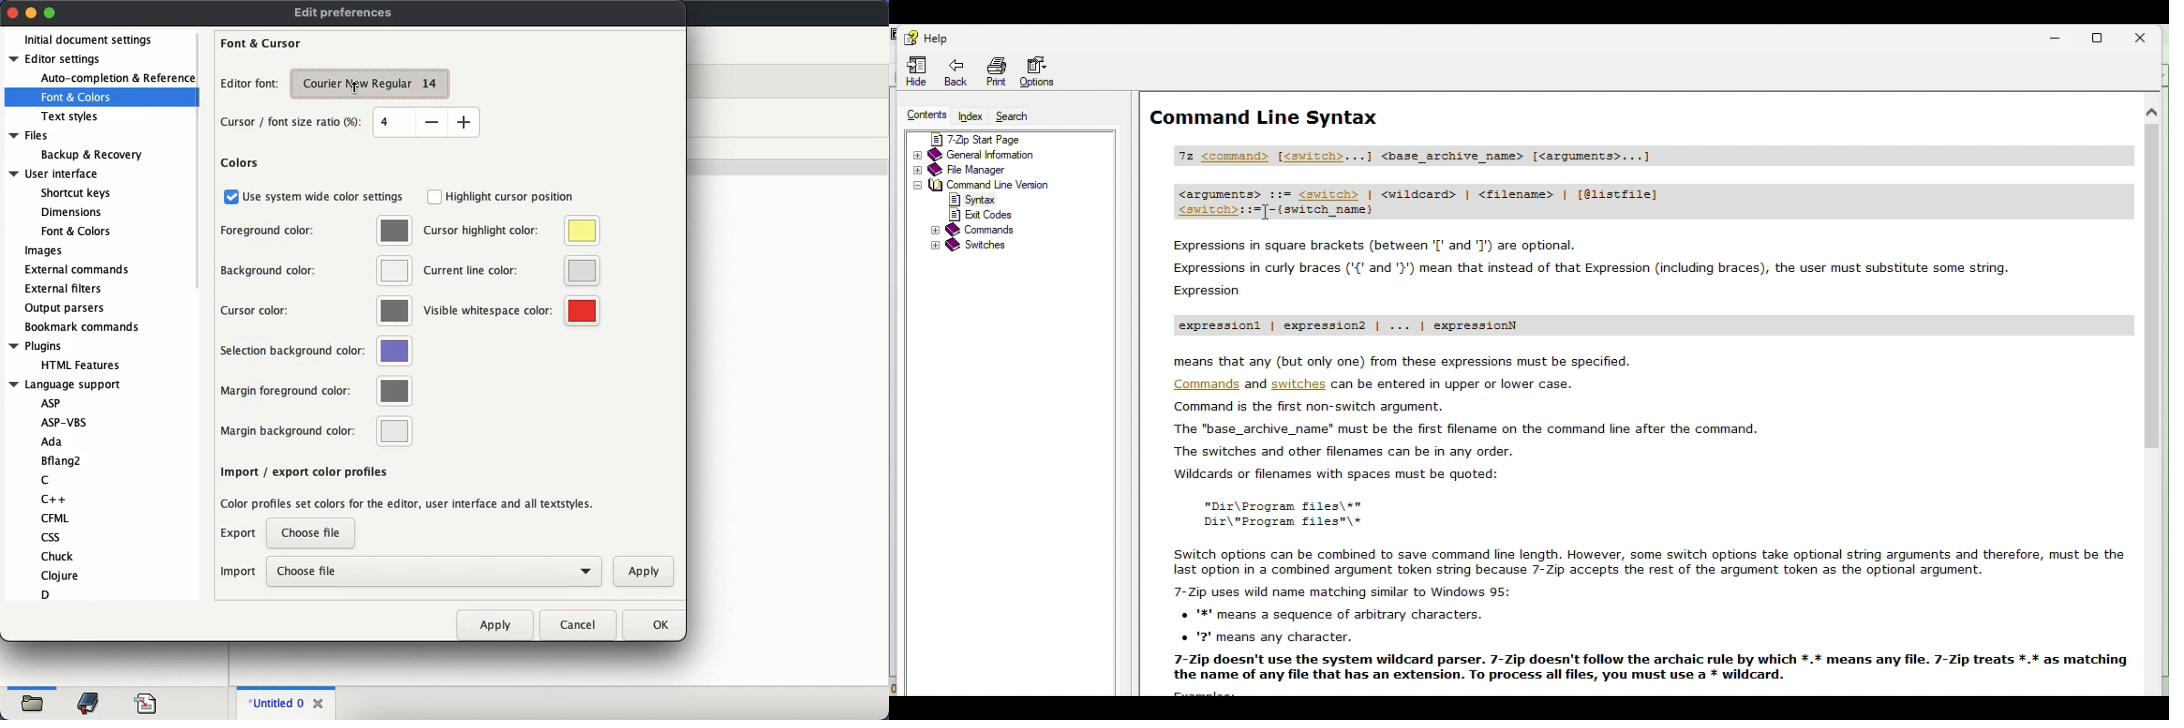 The width and height of the screenshot is (2184, 728). I want to click on user interface, so click(55, 174).